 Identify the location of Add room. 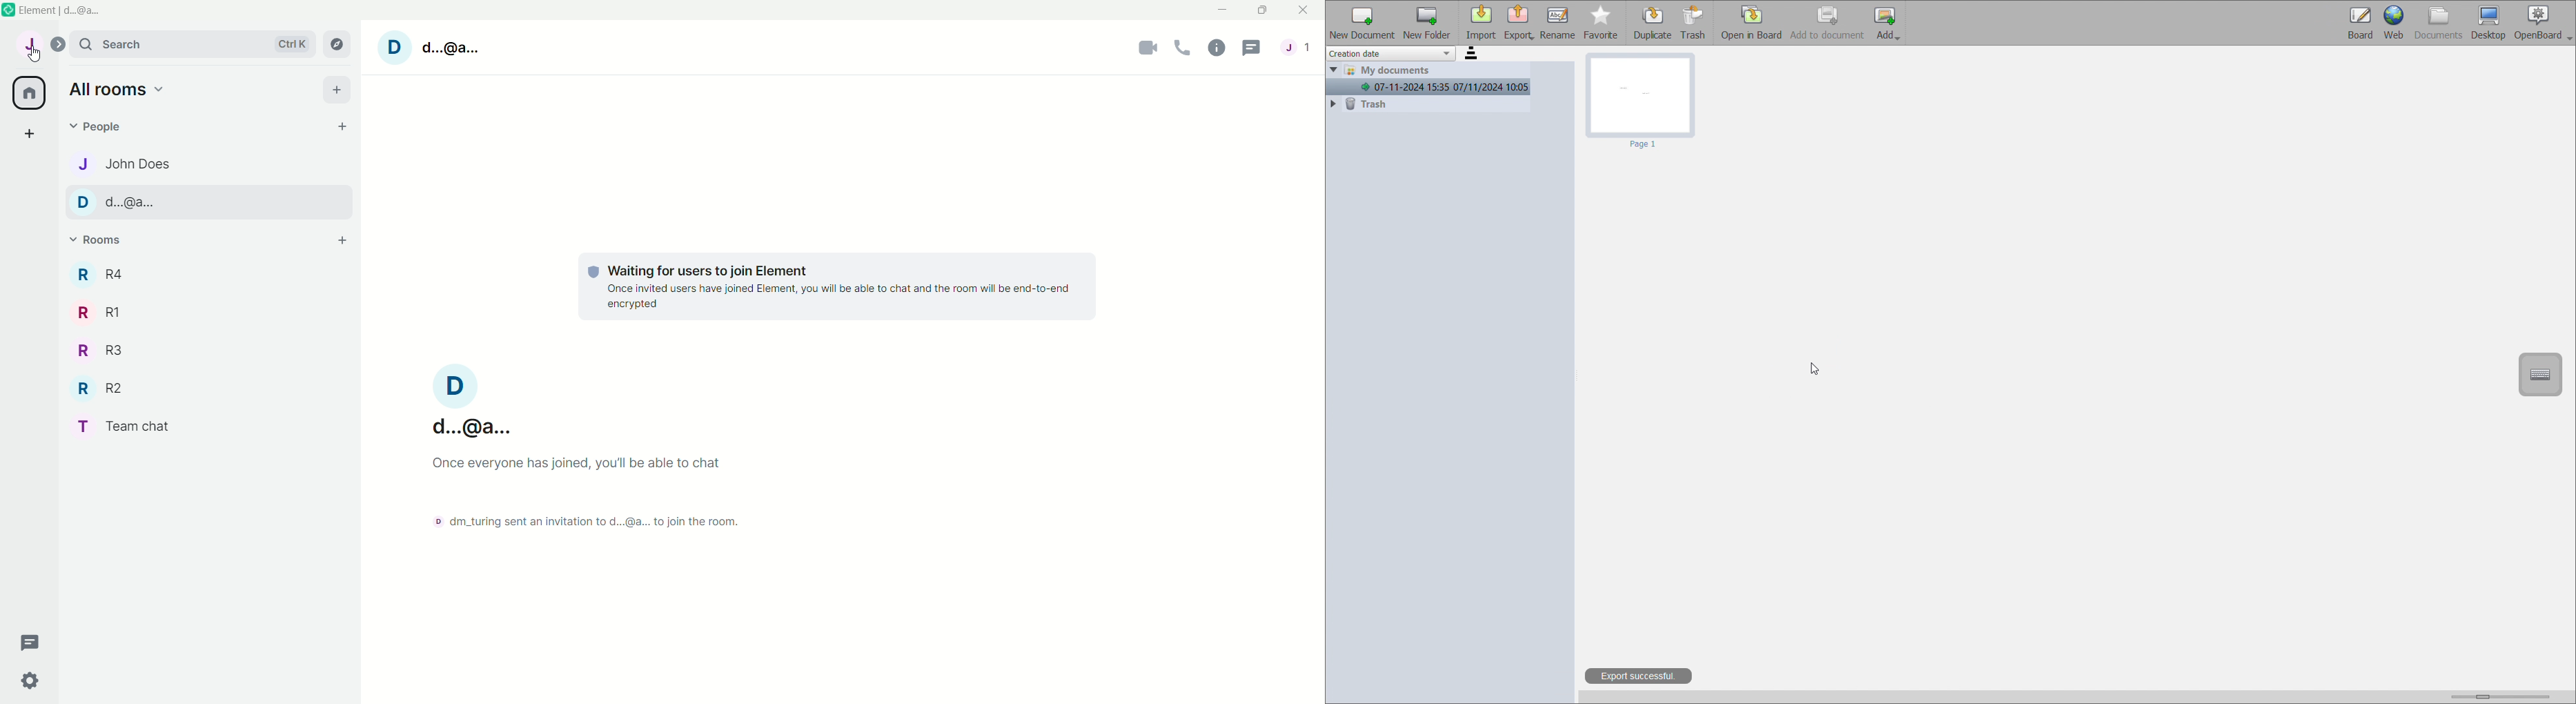
(343, 240).